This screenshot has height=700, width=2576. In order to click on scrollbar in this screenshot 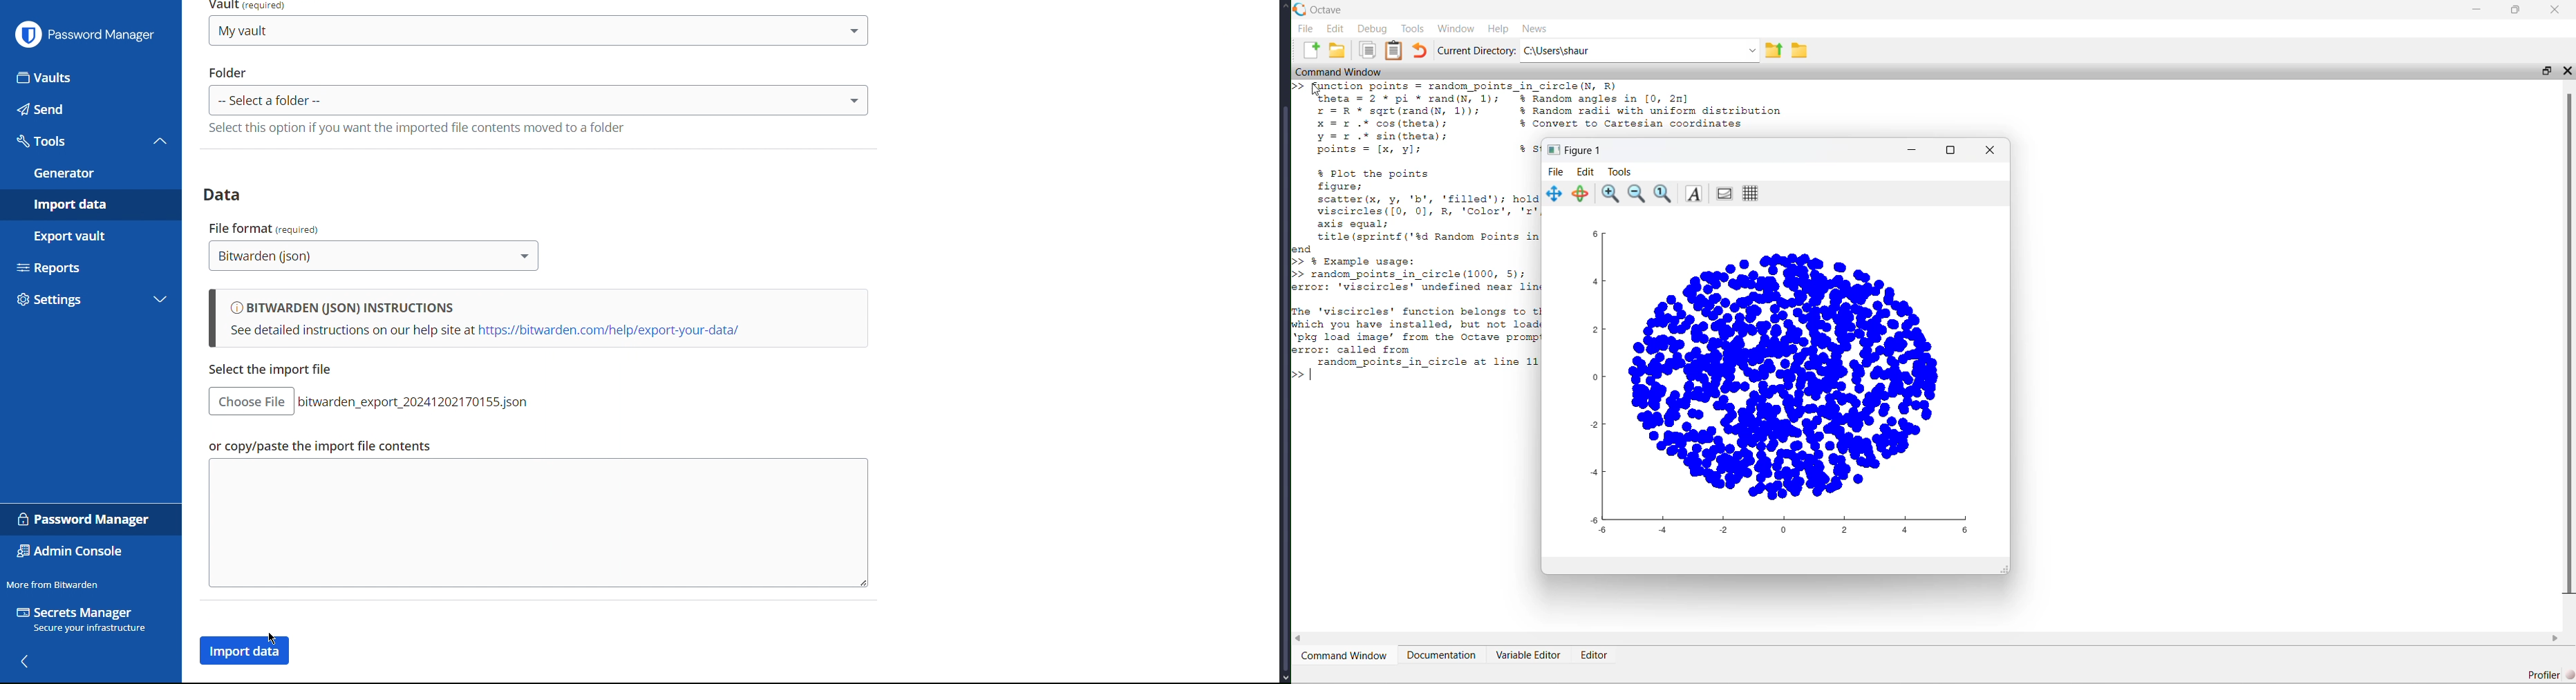, I will do `click(1284, 388)`.